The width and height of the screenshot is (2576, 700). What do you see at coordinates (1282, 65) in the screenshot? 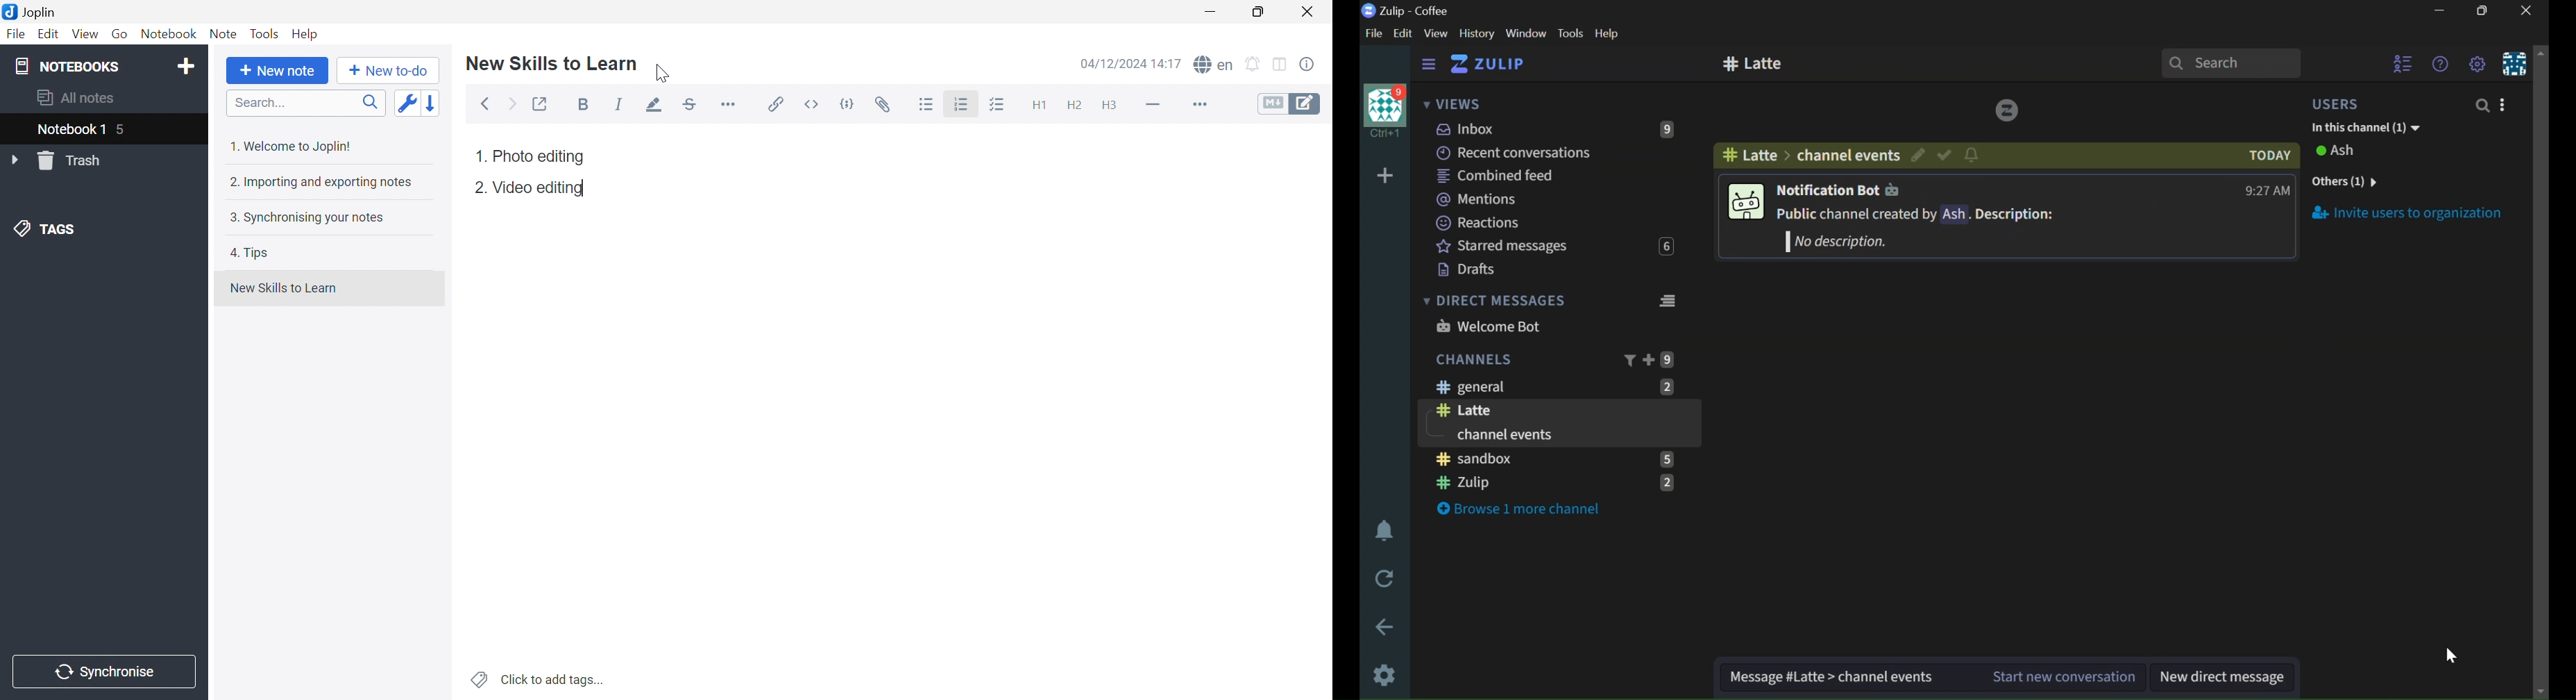
I see `Toggle editor layout` at bounding box center [1282, 65].